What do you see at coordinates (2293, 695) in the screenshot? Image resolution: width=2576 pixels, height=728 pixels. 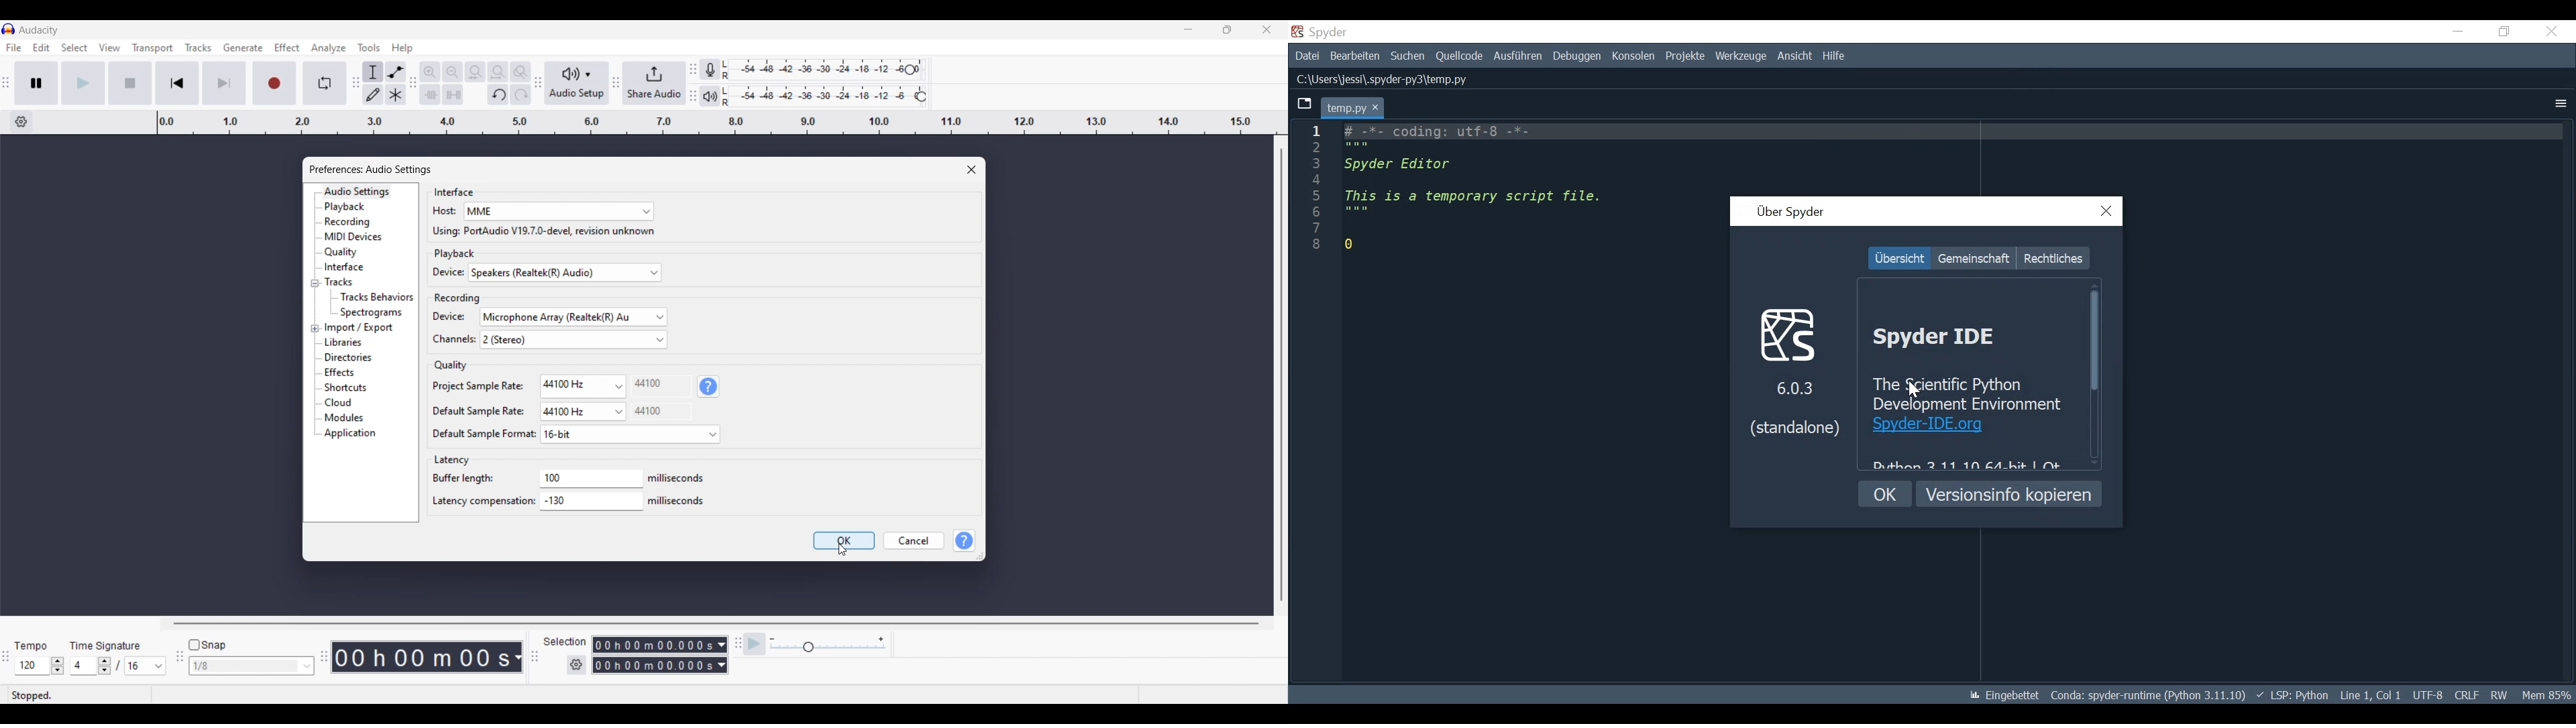 I see `Language` at bounding box center [2293, 695].